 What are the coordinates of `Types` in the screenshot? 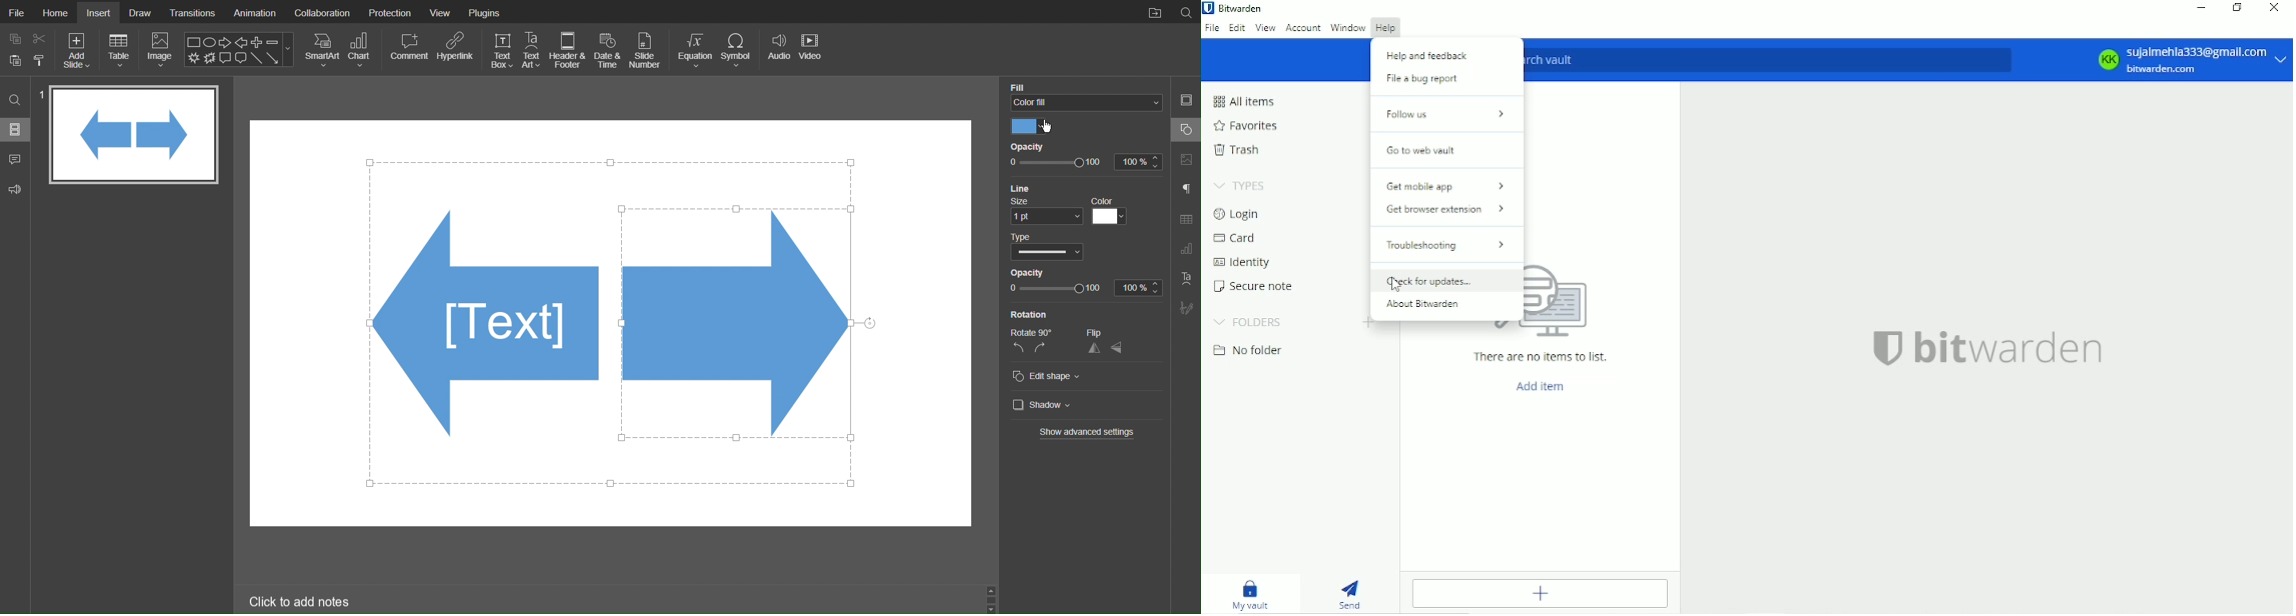 It's located at (1237, 184).